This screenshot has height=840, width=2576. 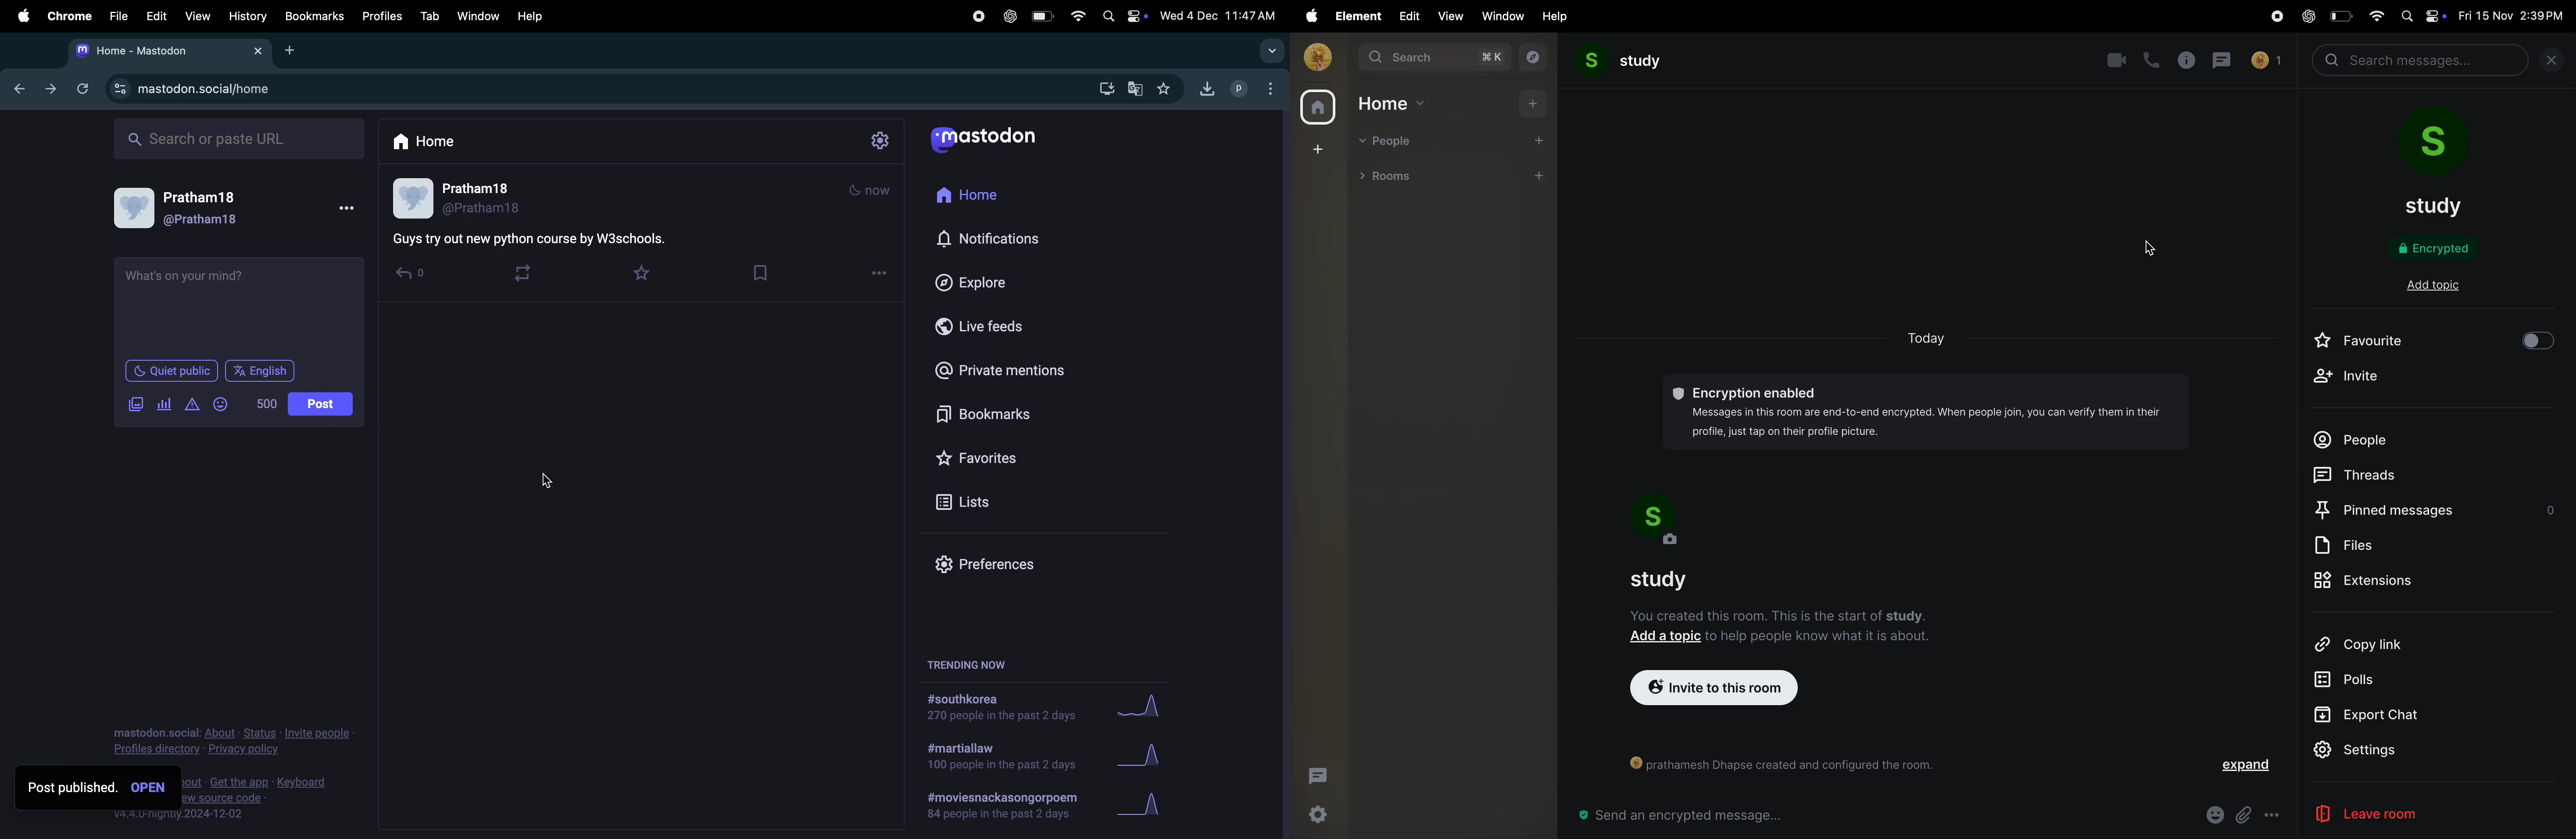 What do you see at coordinates (2442, 249) in the screenshot?
I see `encryption status` at bounding box center [2442, 249].